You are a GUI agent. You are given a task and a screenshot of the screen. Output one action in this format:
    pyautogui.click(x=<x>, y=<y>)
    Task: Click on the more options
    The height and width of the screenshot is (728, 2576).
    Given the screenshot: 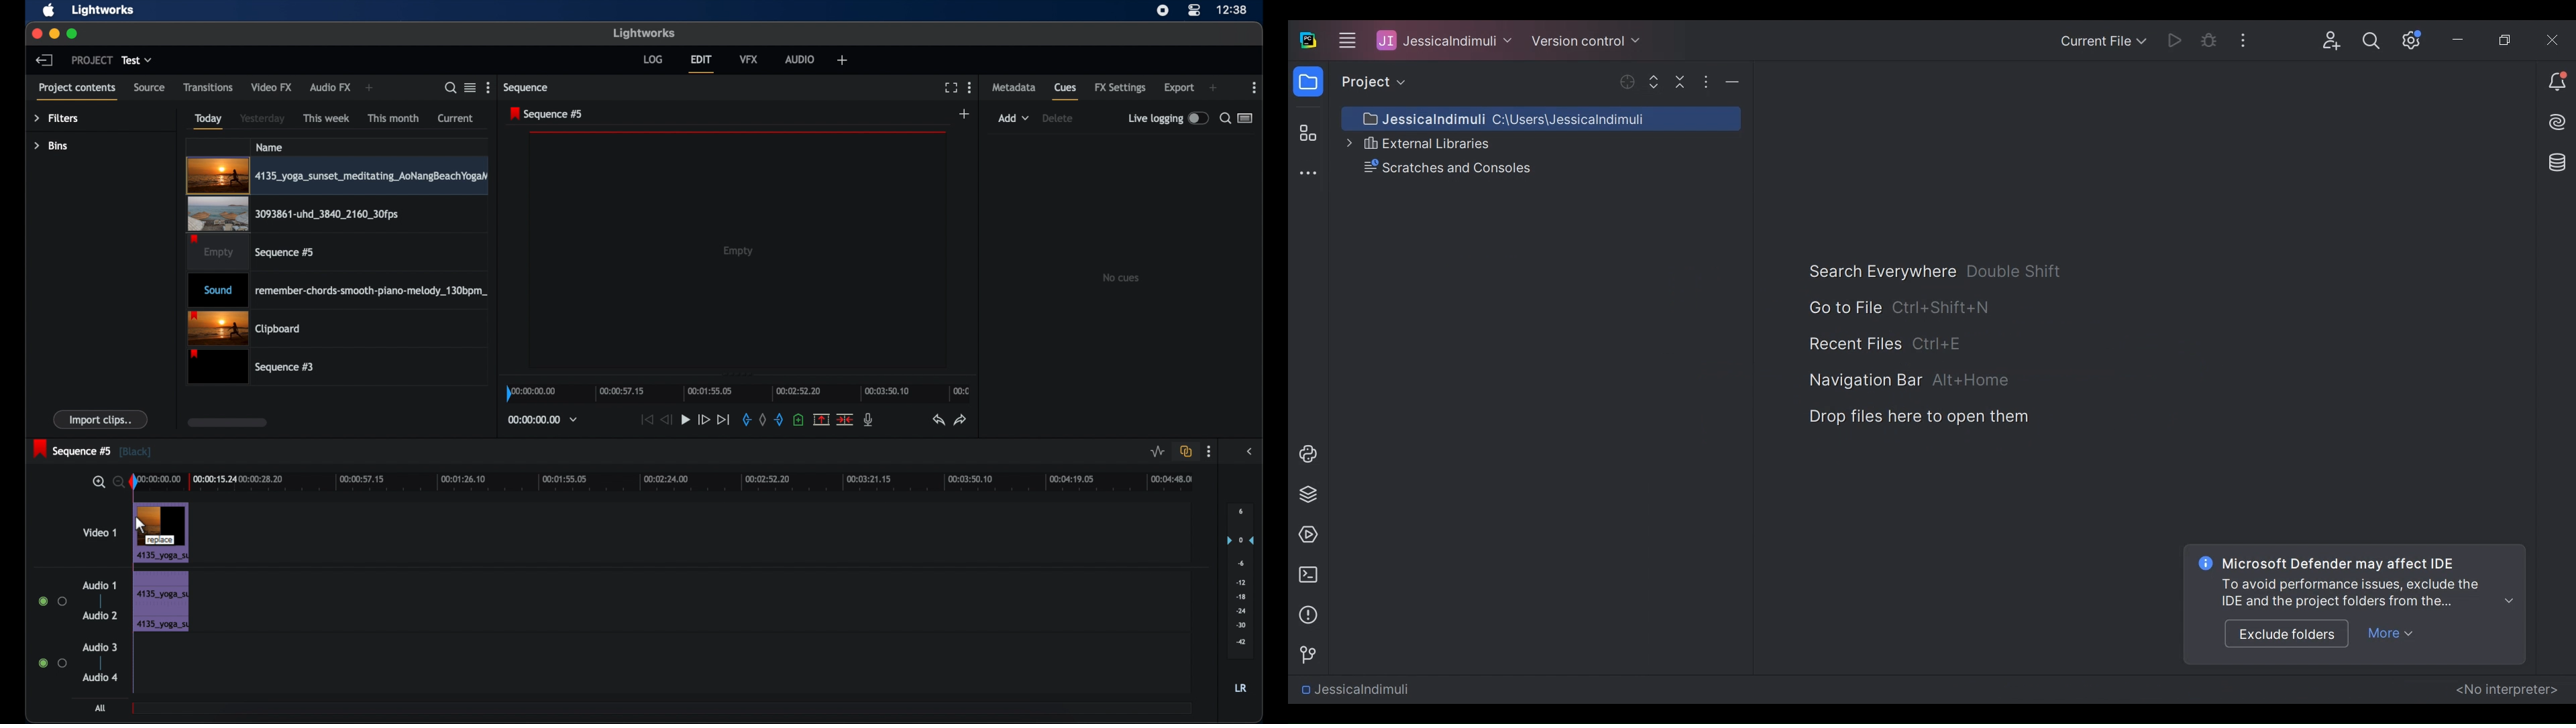 What is the action you would take?
    pyautogui.click(x=1255, y=87)
    